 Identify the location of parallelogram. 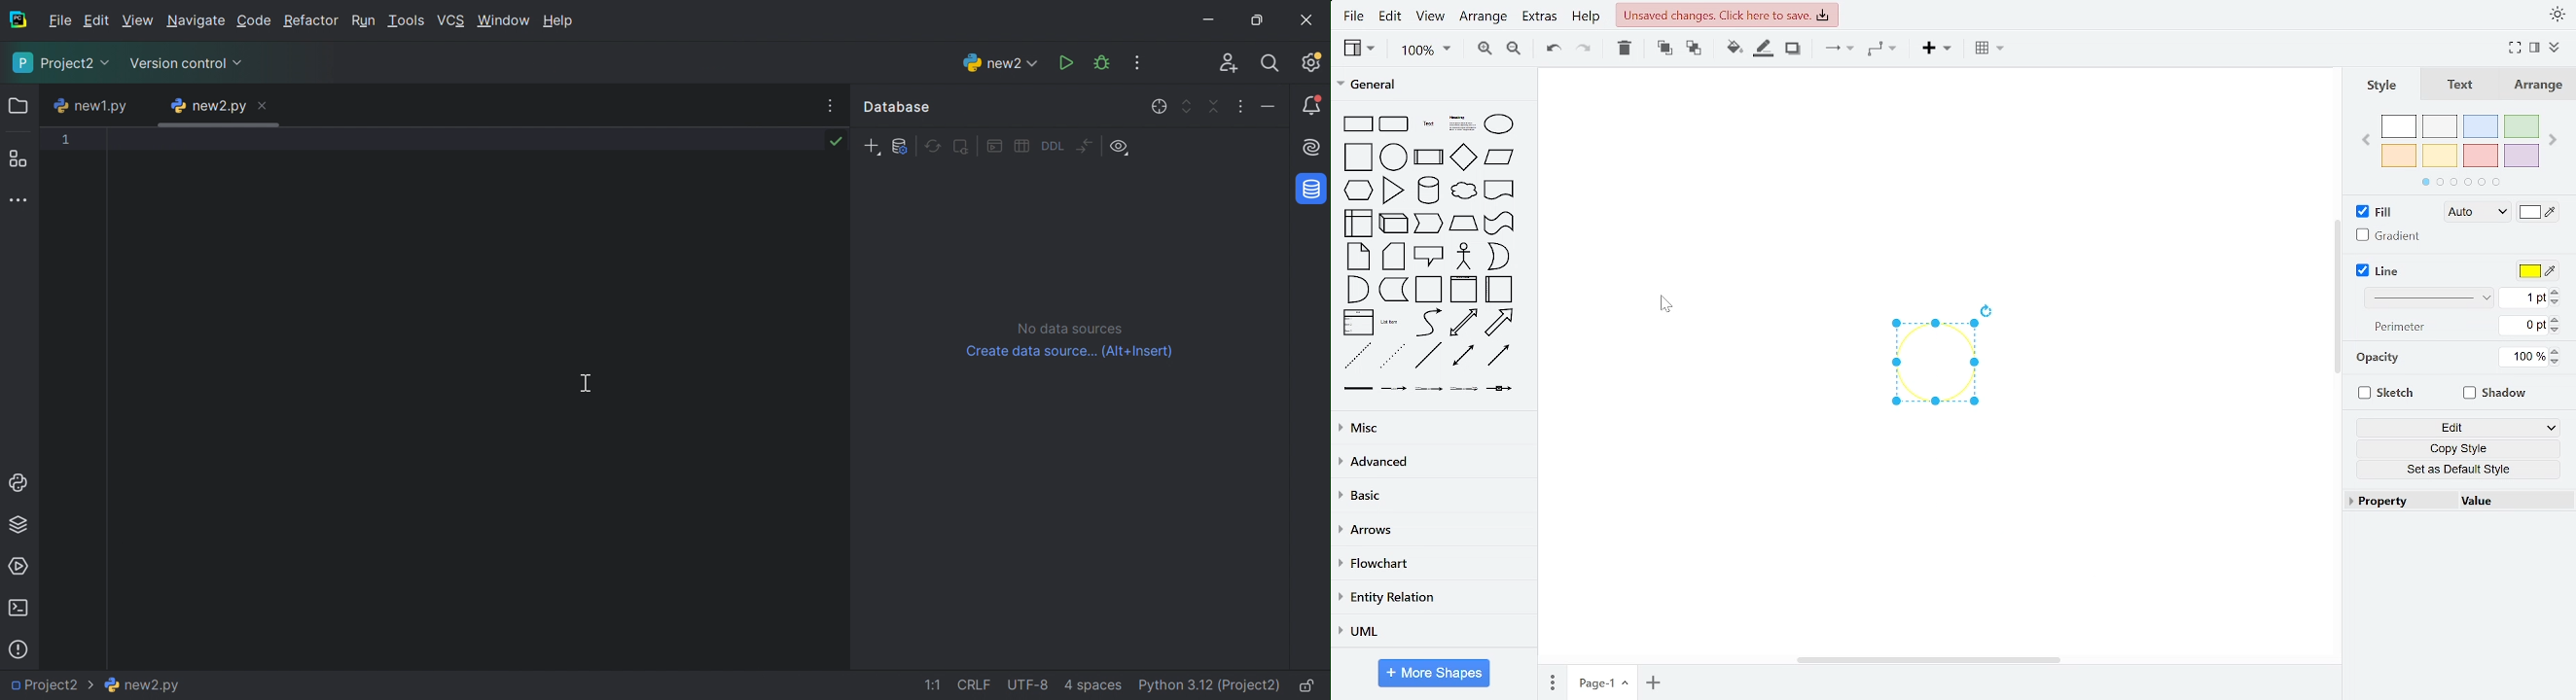
(1499, 158).